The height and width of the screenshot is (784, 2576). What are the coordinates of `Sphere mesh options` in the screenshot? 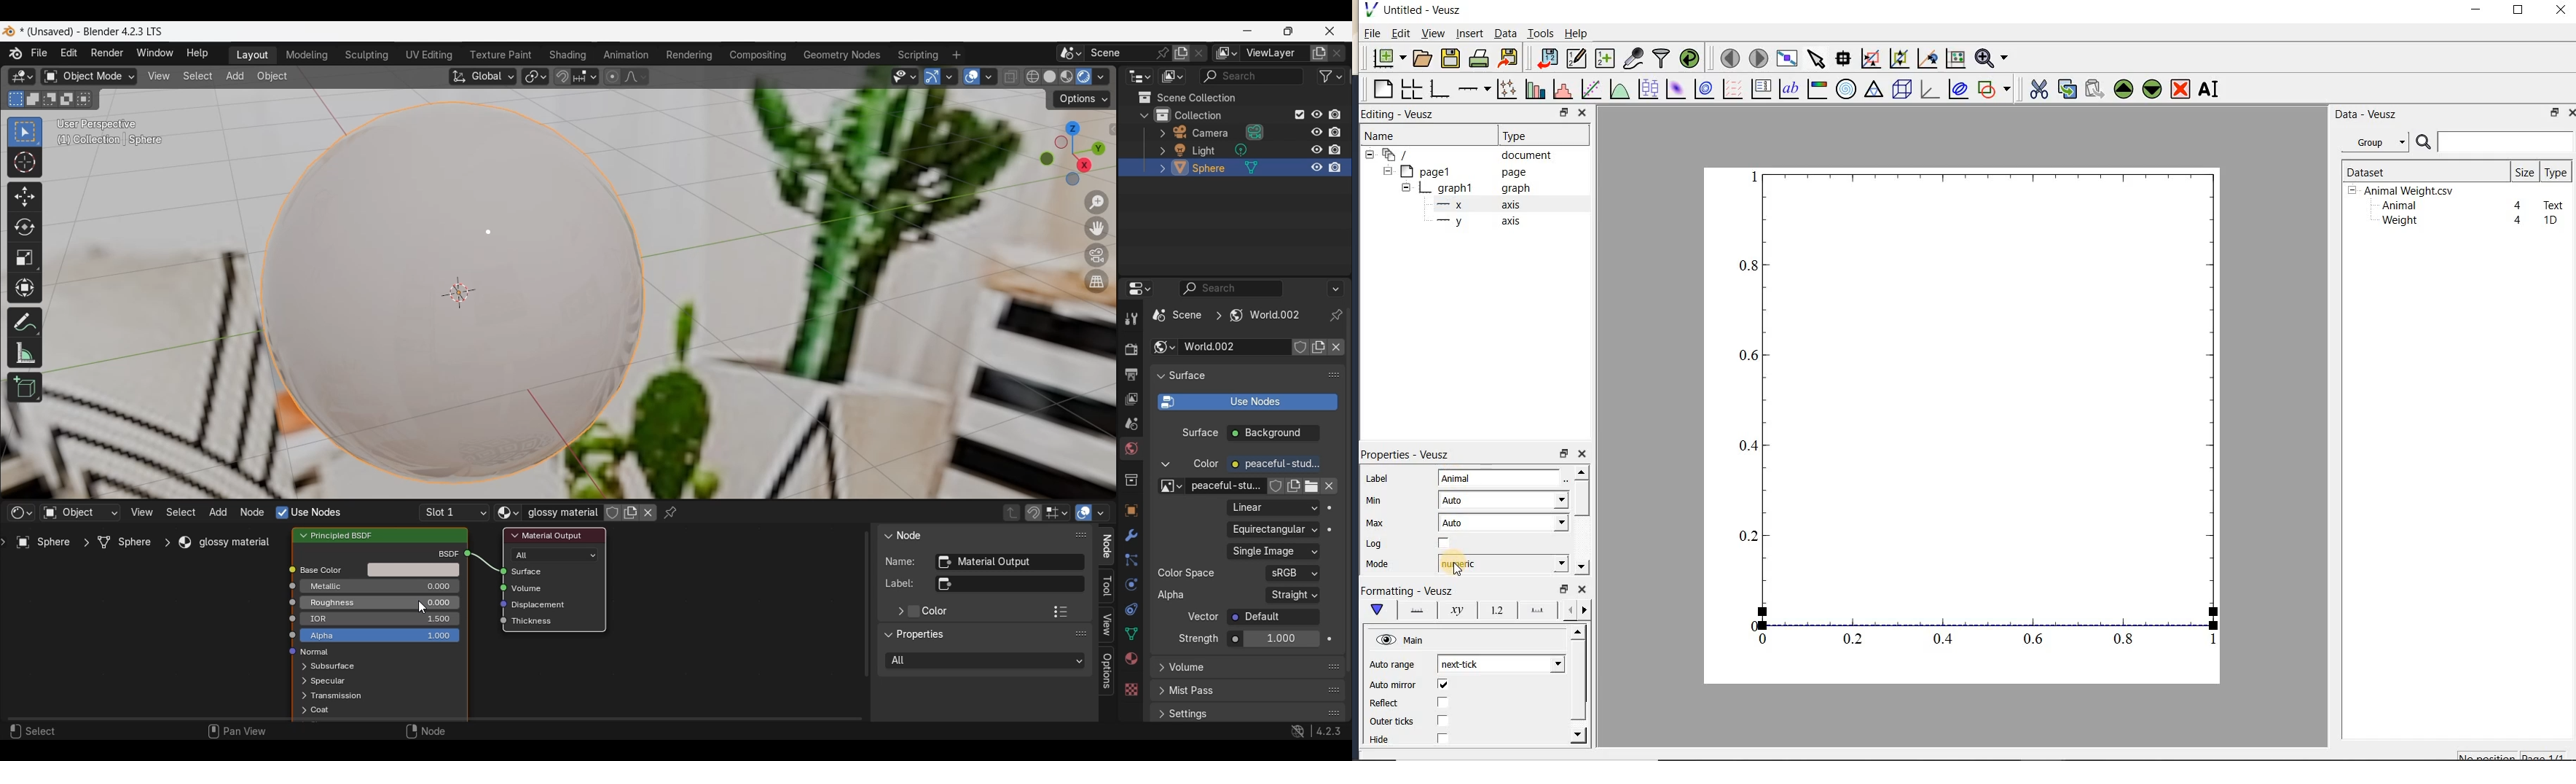 It's located at (1252, 167).